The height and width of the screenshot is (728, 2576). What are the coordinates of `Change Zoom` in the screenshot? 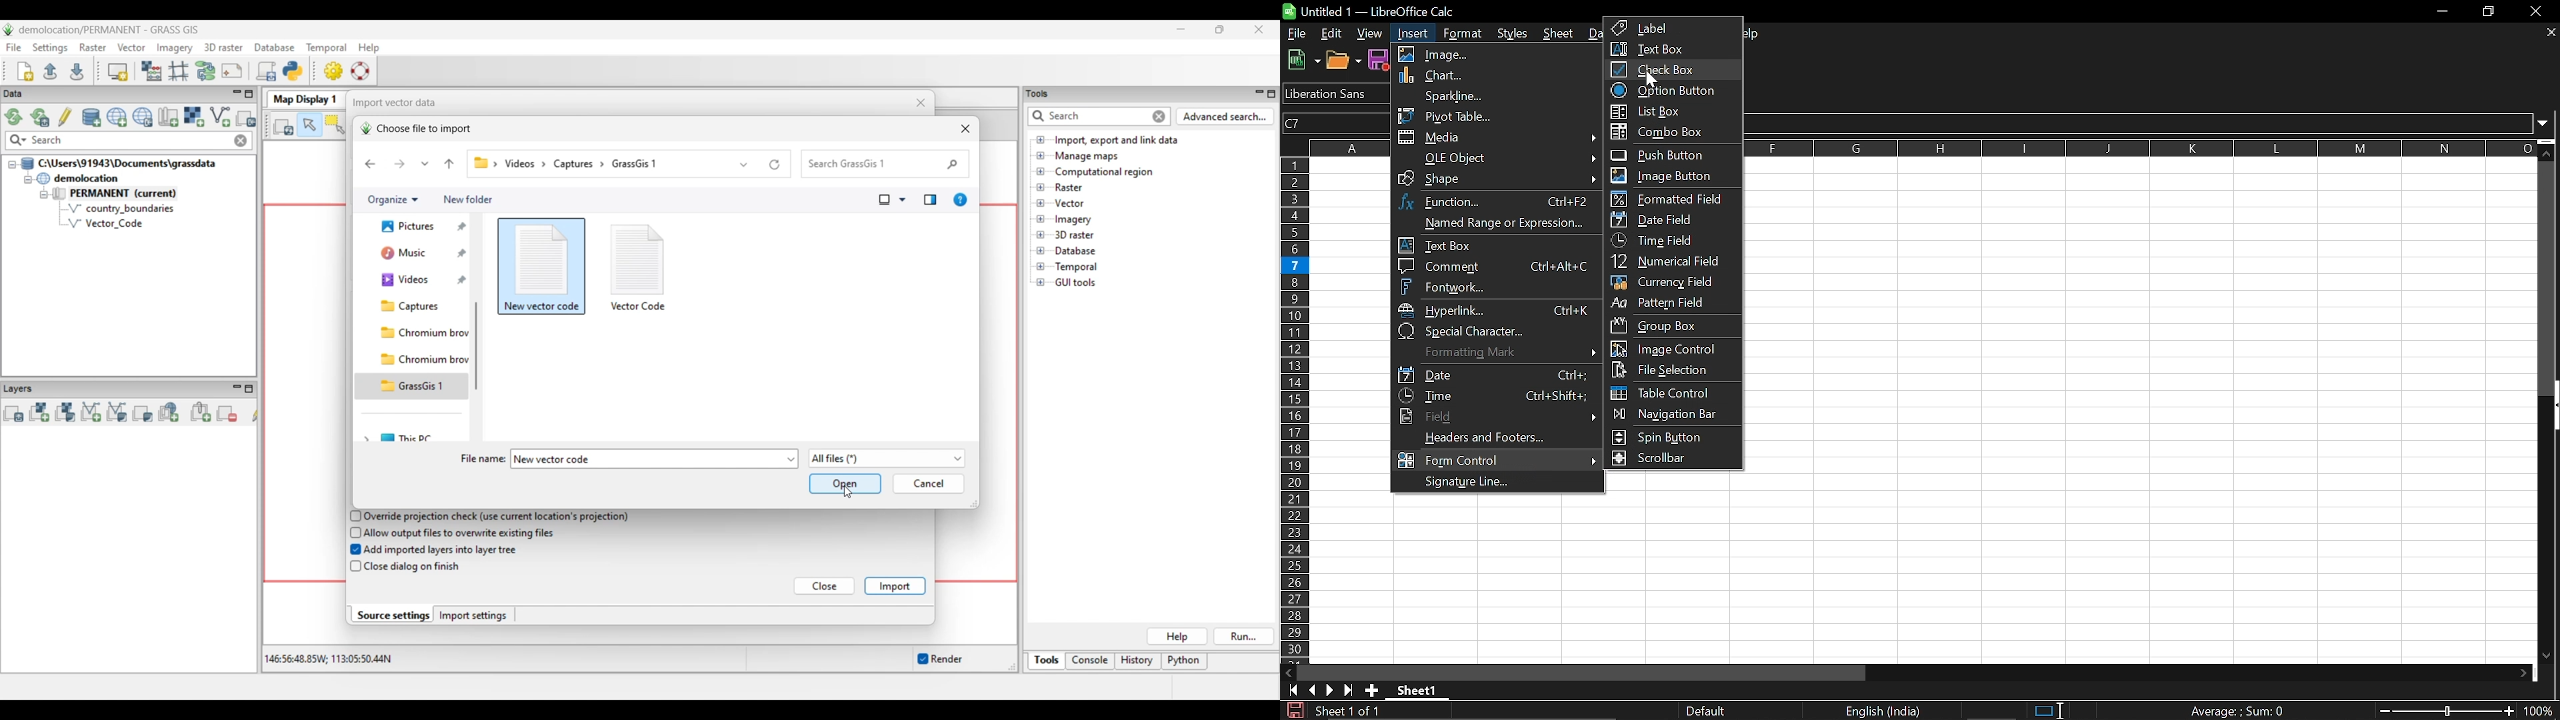 It's located at (2448, 711).